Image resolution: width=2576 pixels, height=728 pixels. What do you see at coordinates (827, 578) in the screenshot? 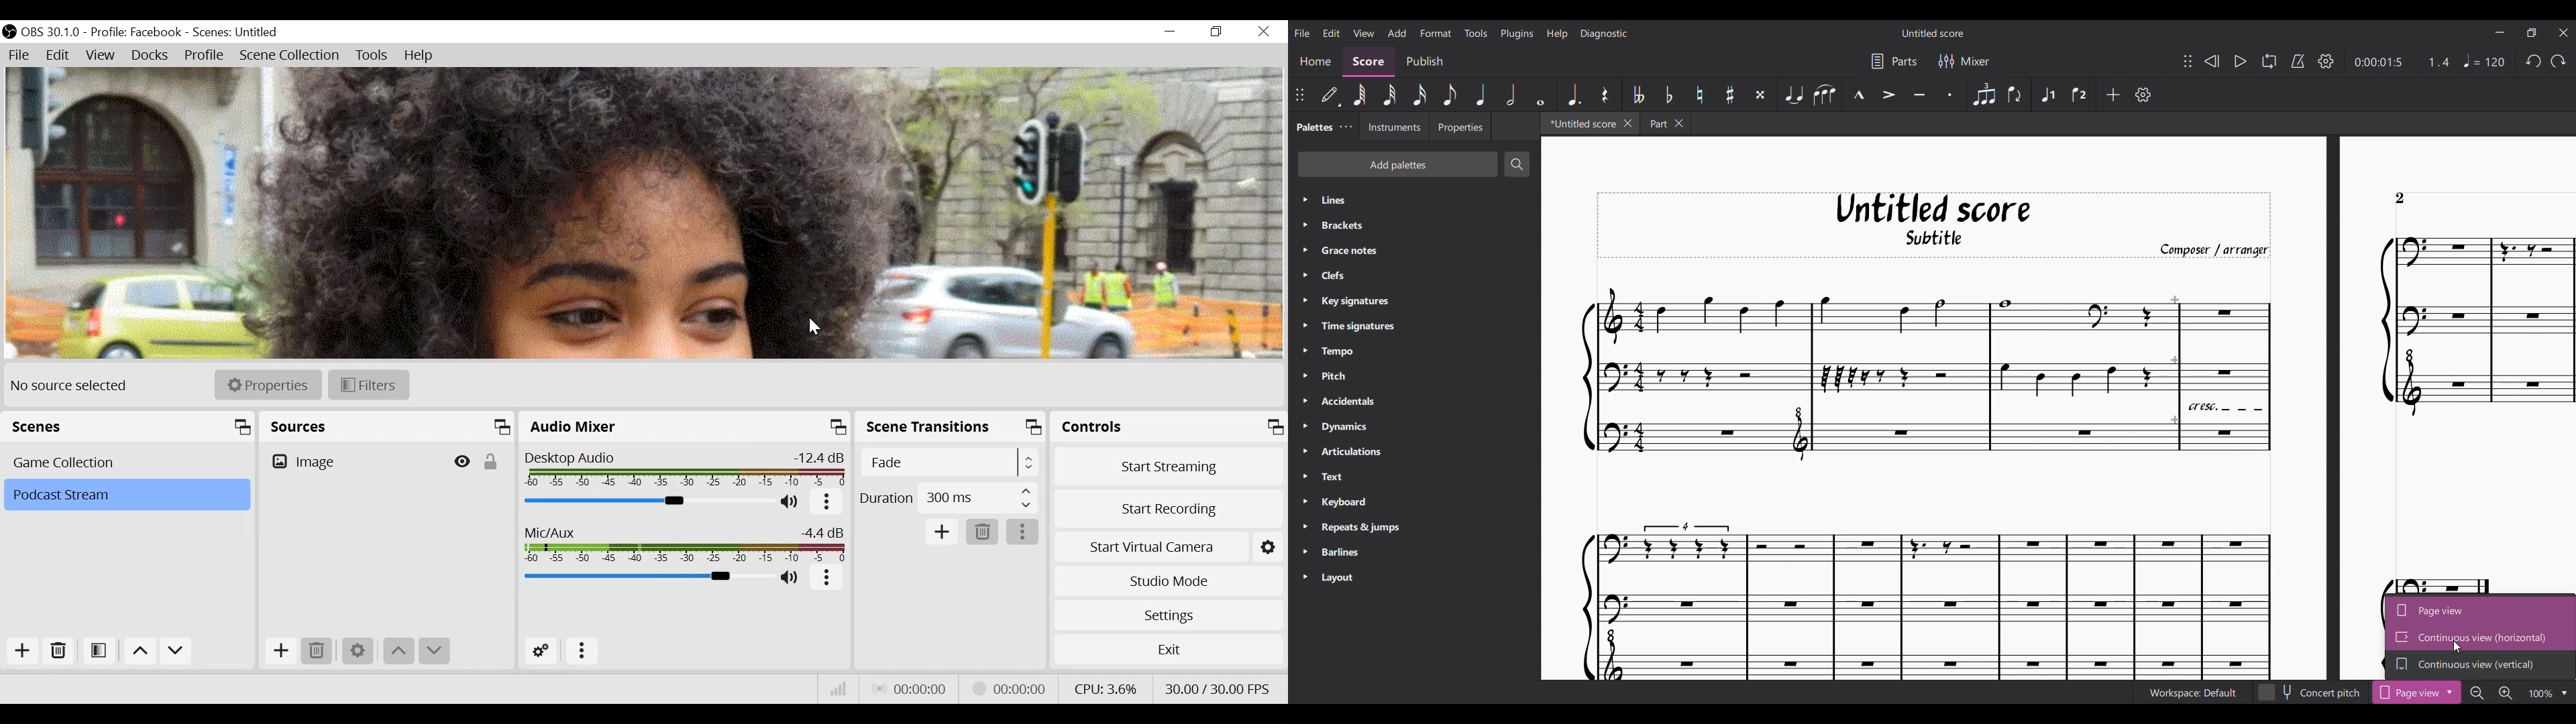
I see `More options` at bounding box center [827, 578].